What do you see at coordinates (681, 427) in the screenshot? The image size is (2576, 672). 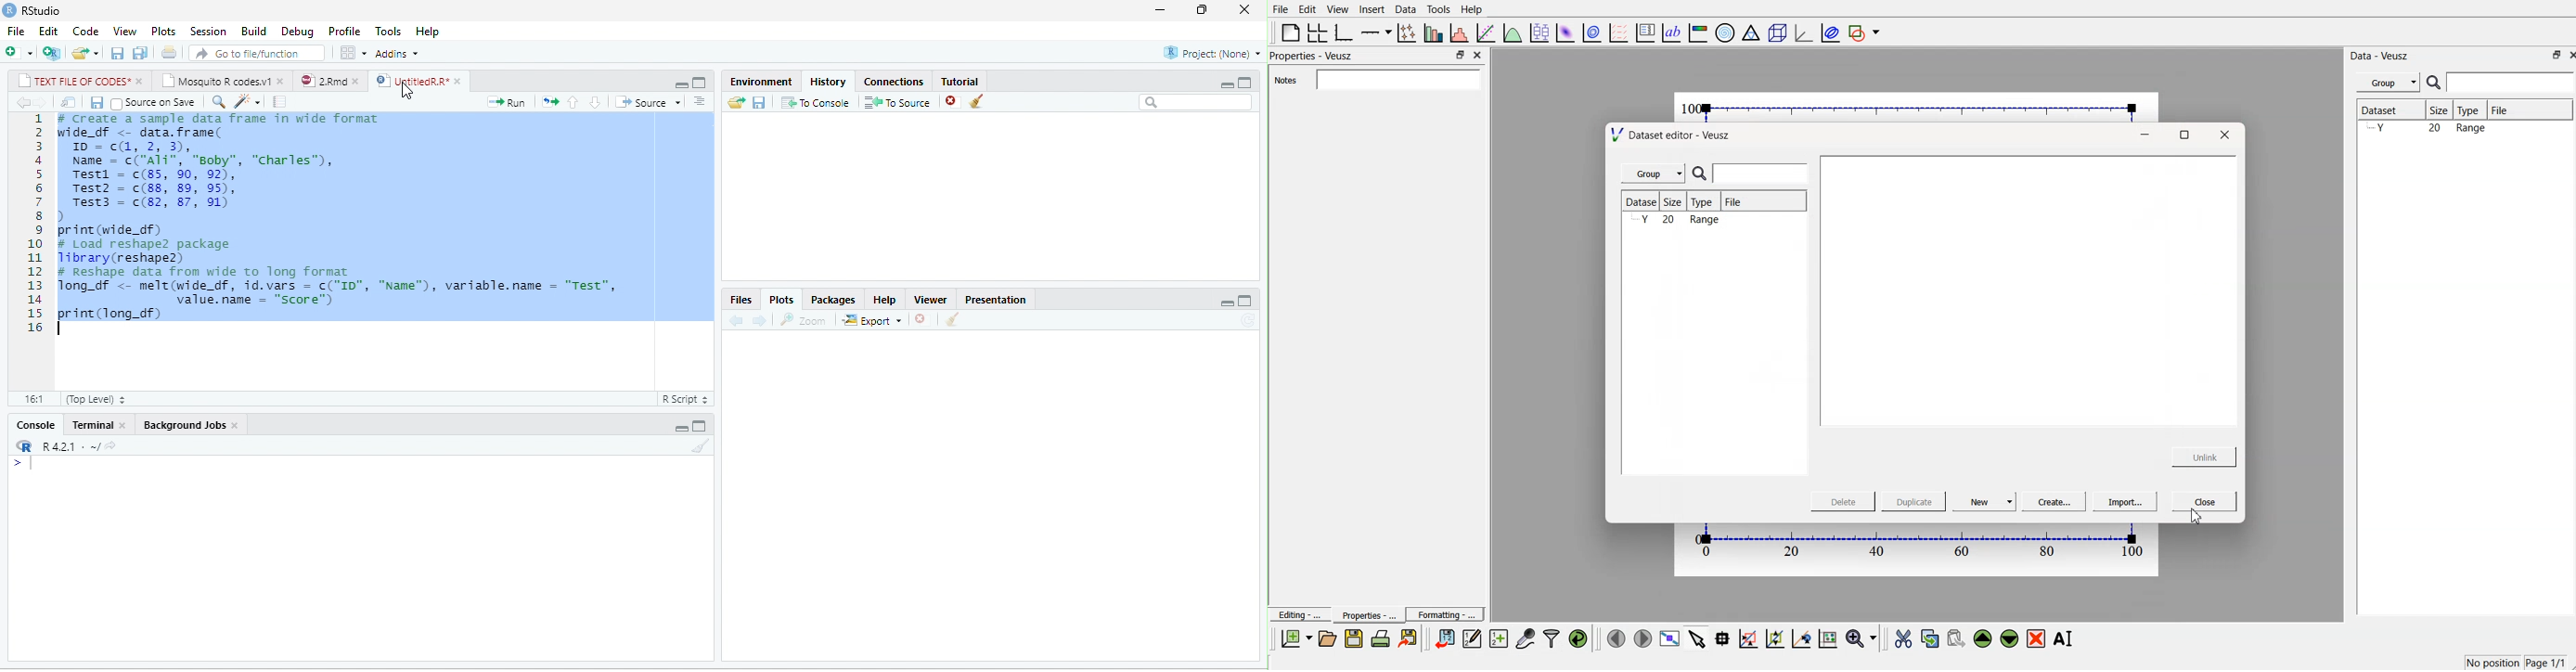 I see `minimize` at bounding box center [681, 427].